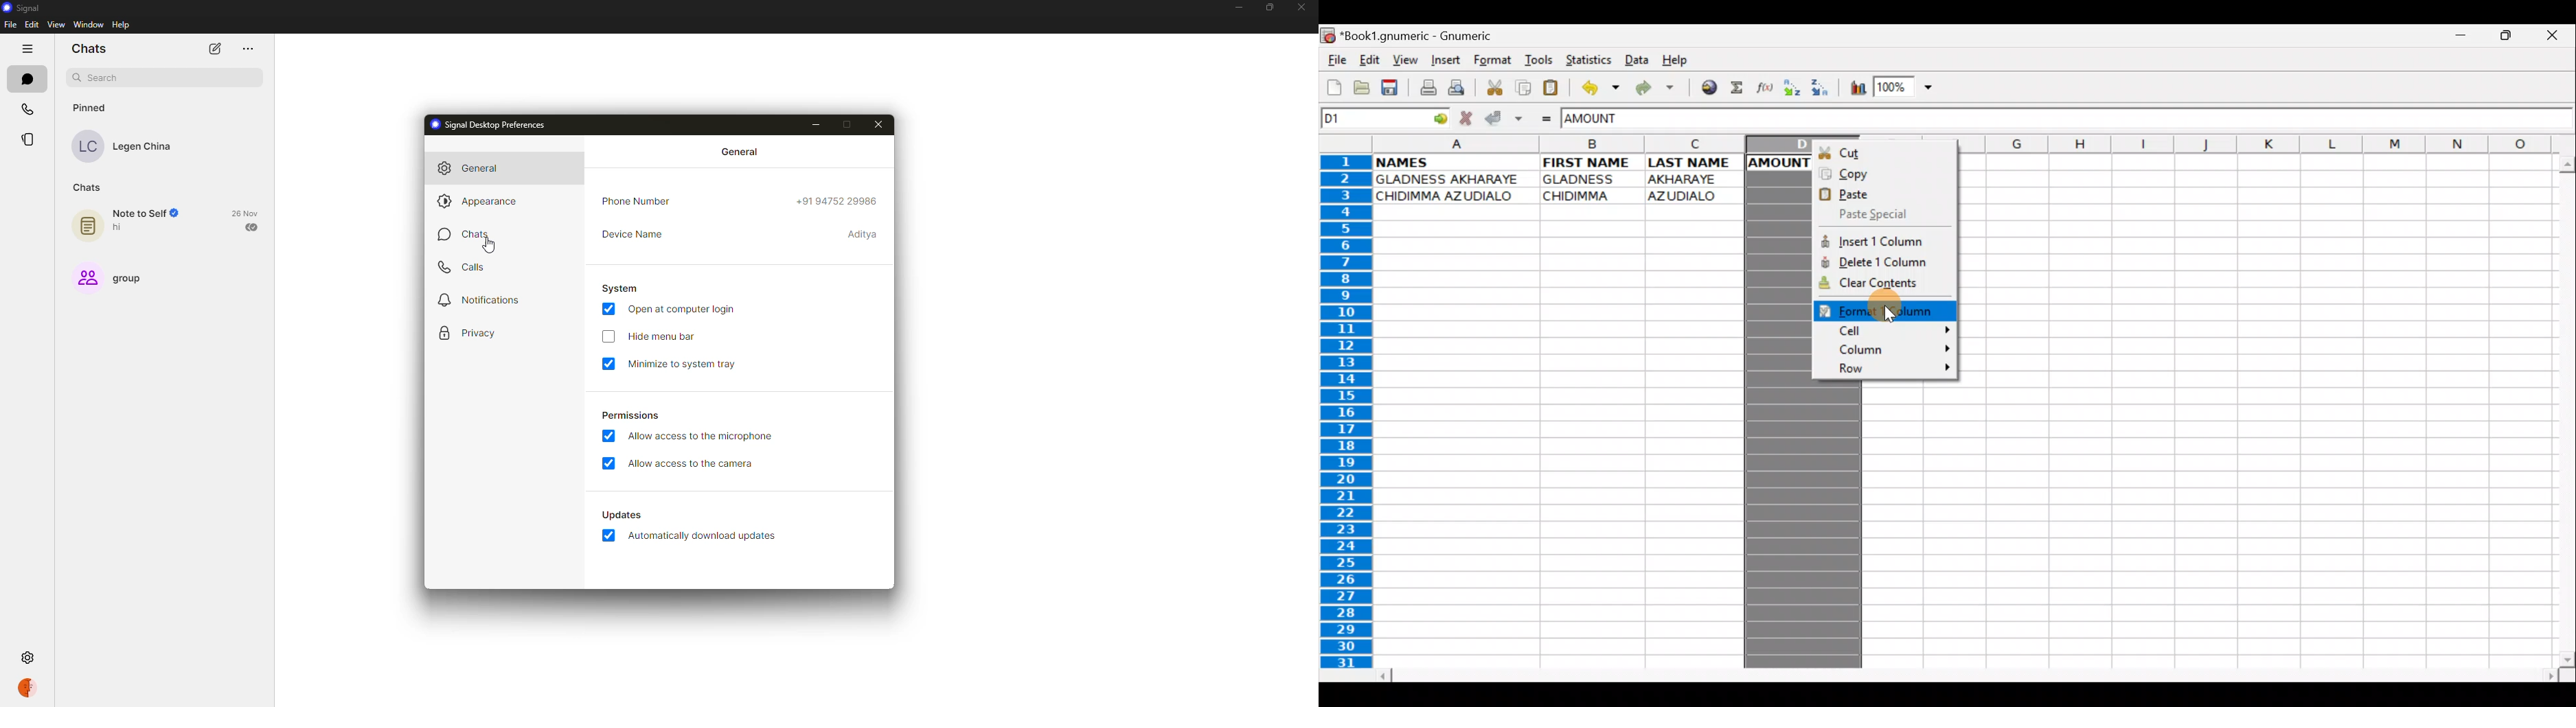 This screenshot has height=728, width=2576. Describe the element at coordinates (1443, 119) in the screenshot. I see `go to` at that location.